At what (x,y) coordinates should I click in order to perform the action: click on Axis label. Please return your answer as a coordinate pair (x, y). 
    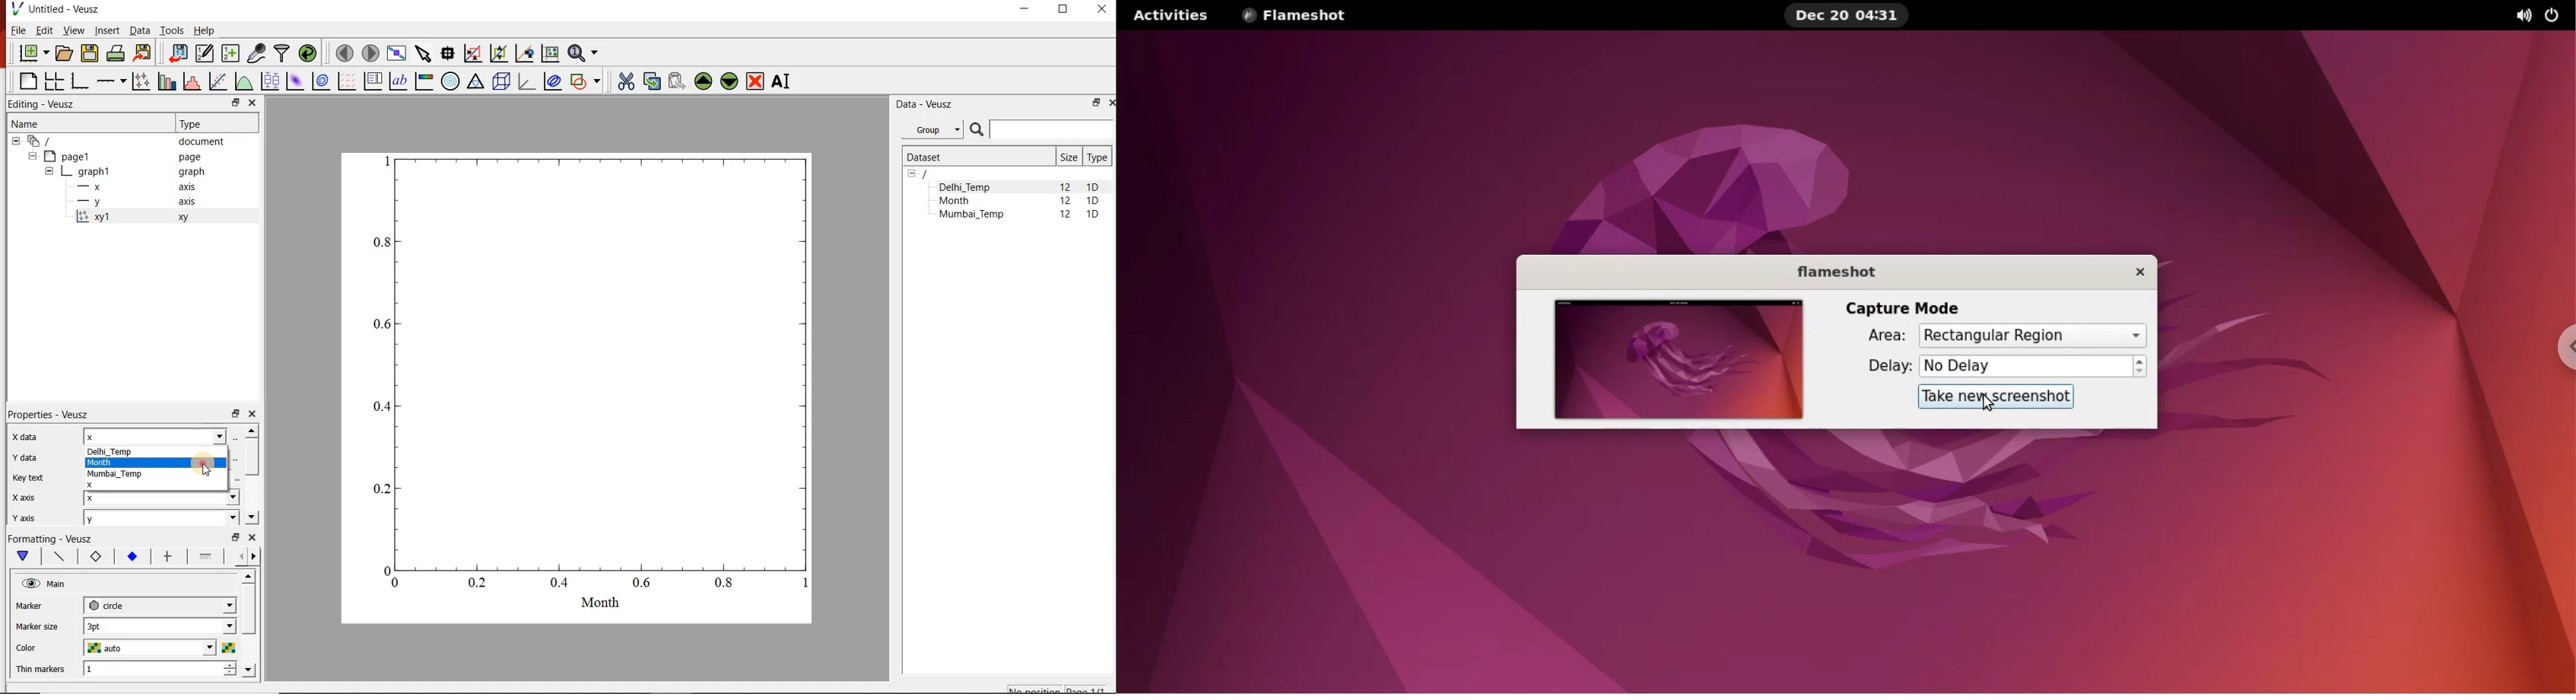
    Looking at the image, I should click on (93, 556).